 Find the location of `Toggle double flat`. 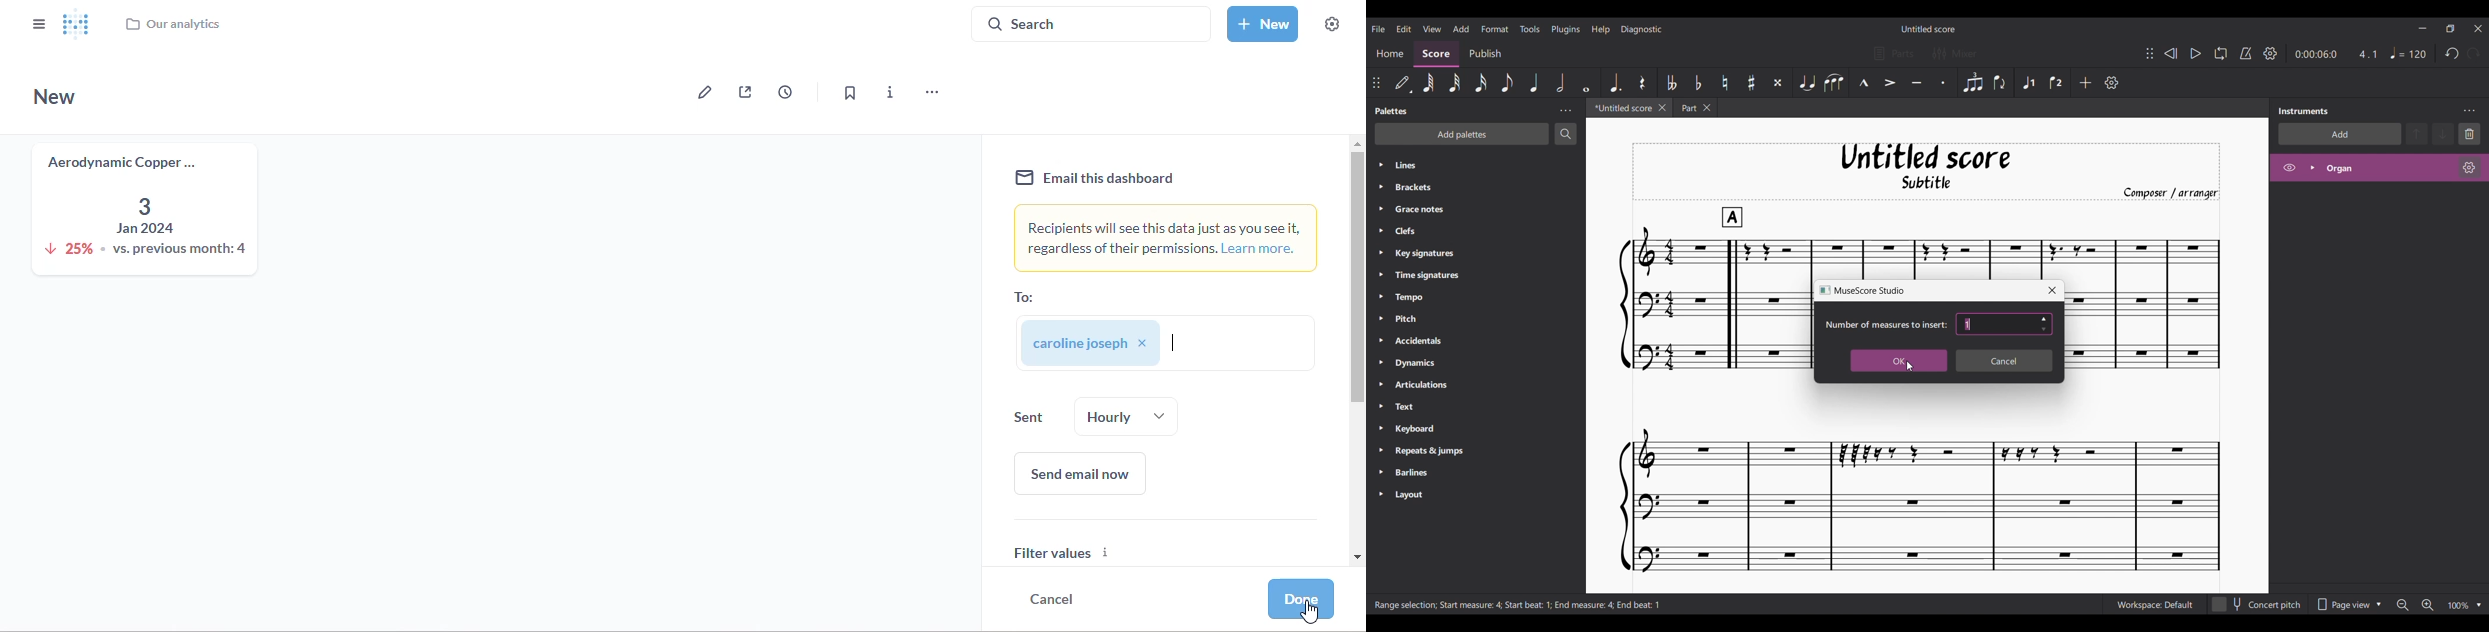

Toggle double flat is located at coordinates (1671, 83).